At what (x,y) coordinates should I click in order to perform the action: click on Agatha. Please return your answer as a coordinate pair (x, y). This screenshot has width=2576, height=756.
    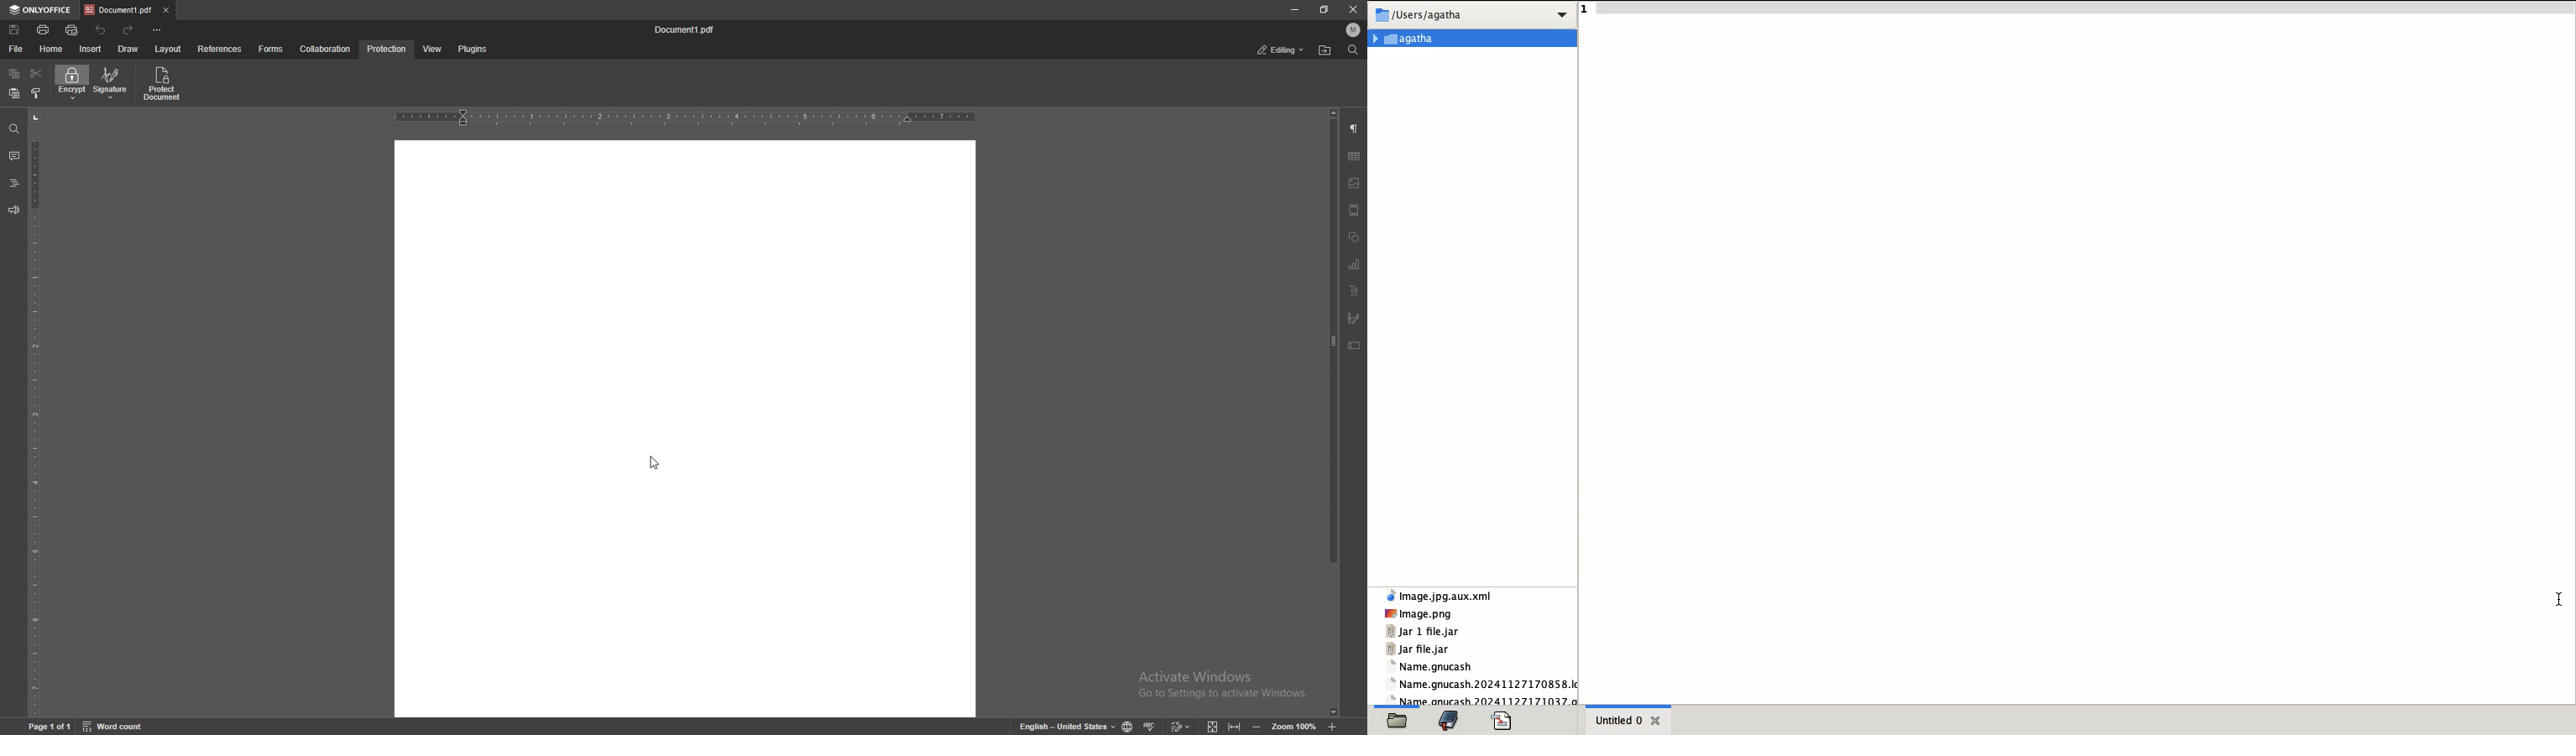
    Looking at the image, I should click on (1472, 38).